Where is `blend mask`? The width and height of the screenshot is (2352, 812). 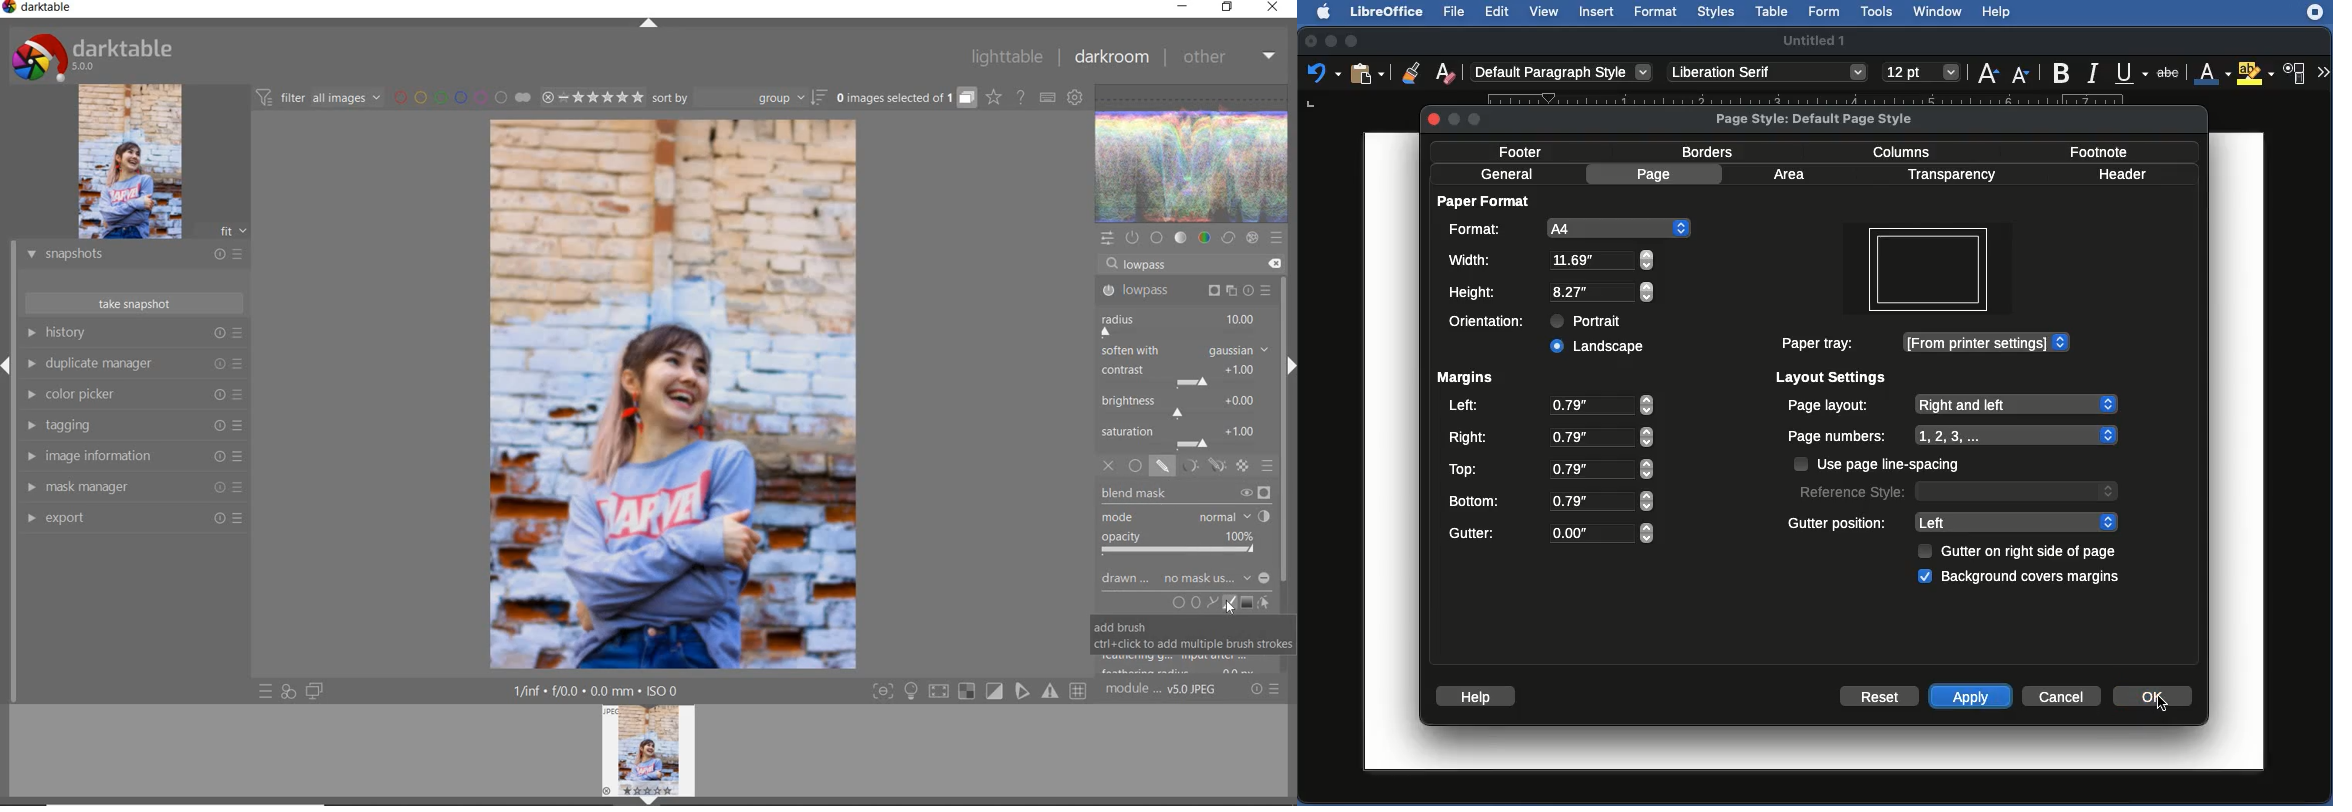
blend mask is located at coordinates (1190, 522).